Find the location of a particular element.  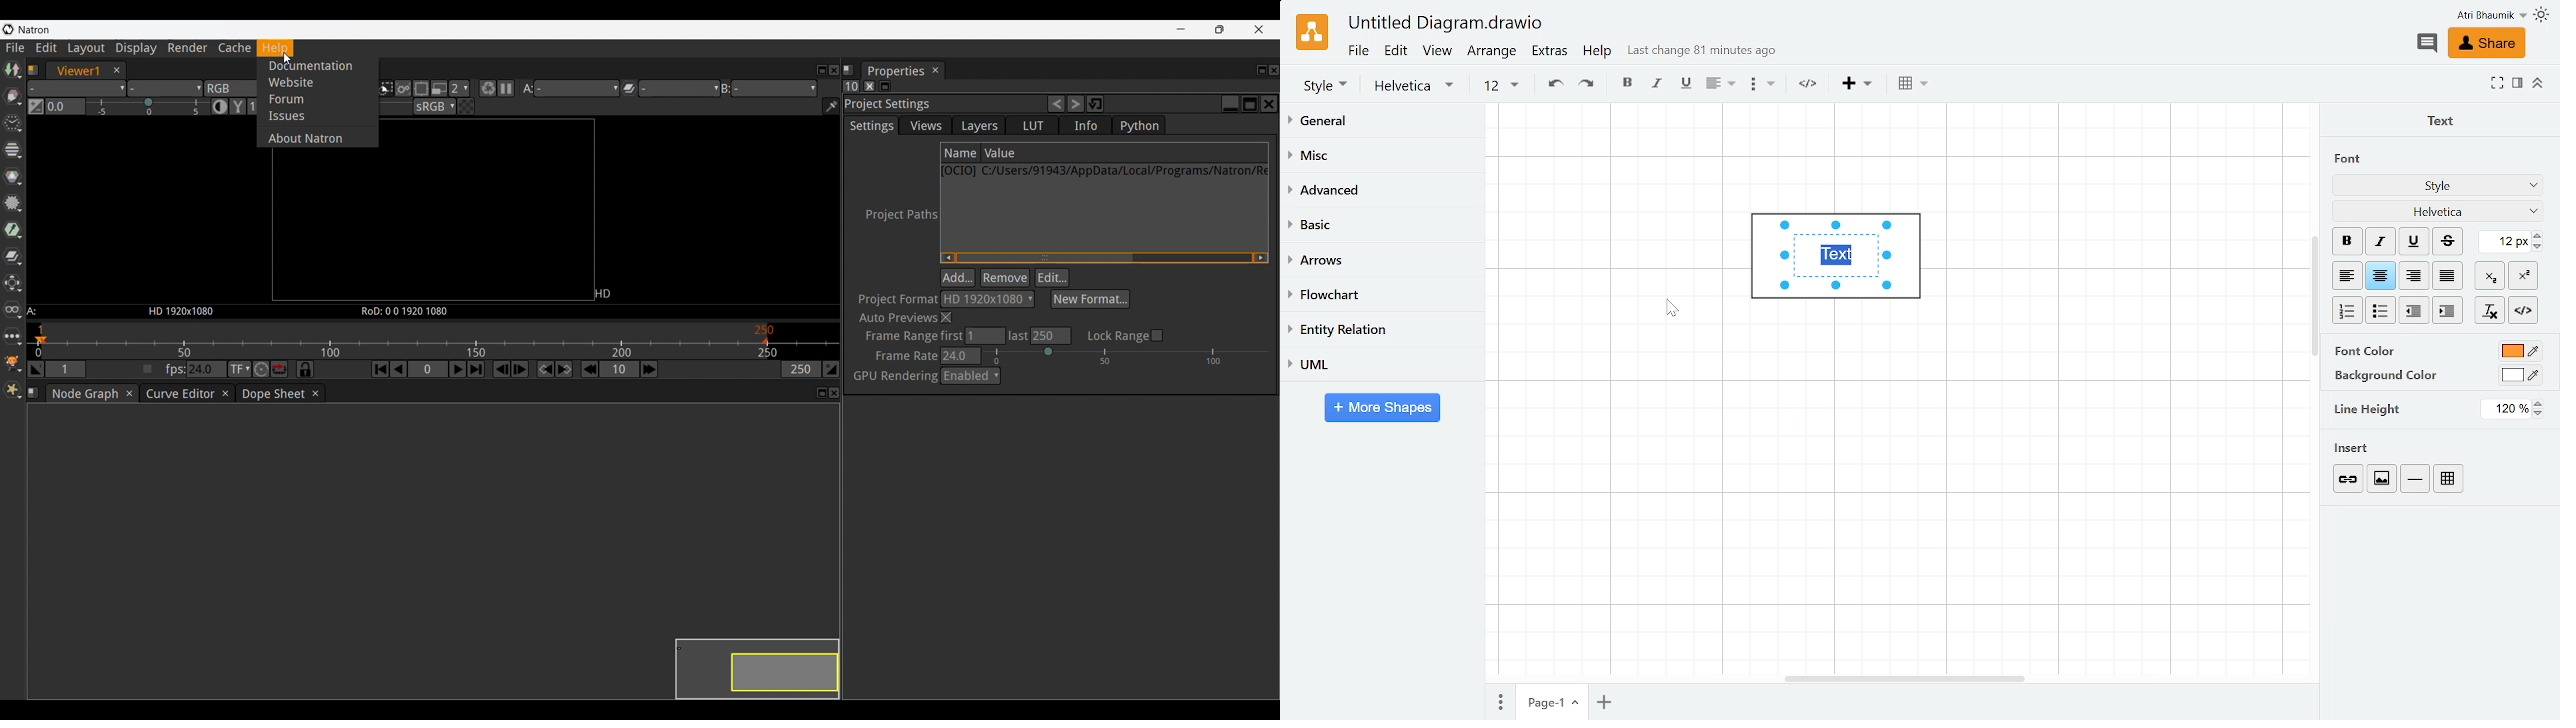

Last change is located at coordinates (1702, 55).